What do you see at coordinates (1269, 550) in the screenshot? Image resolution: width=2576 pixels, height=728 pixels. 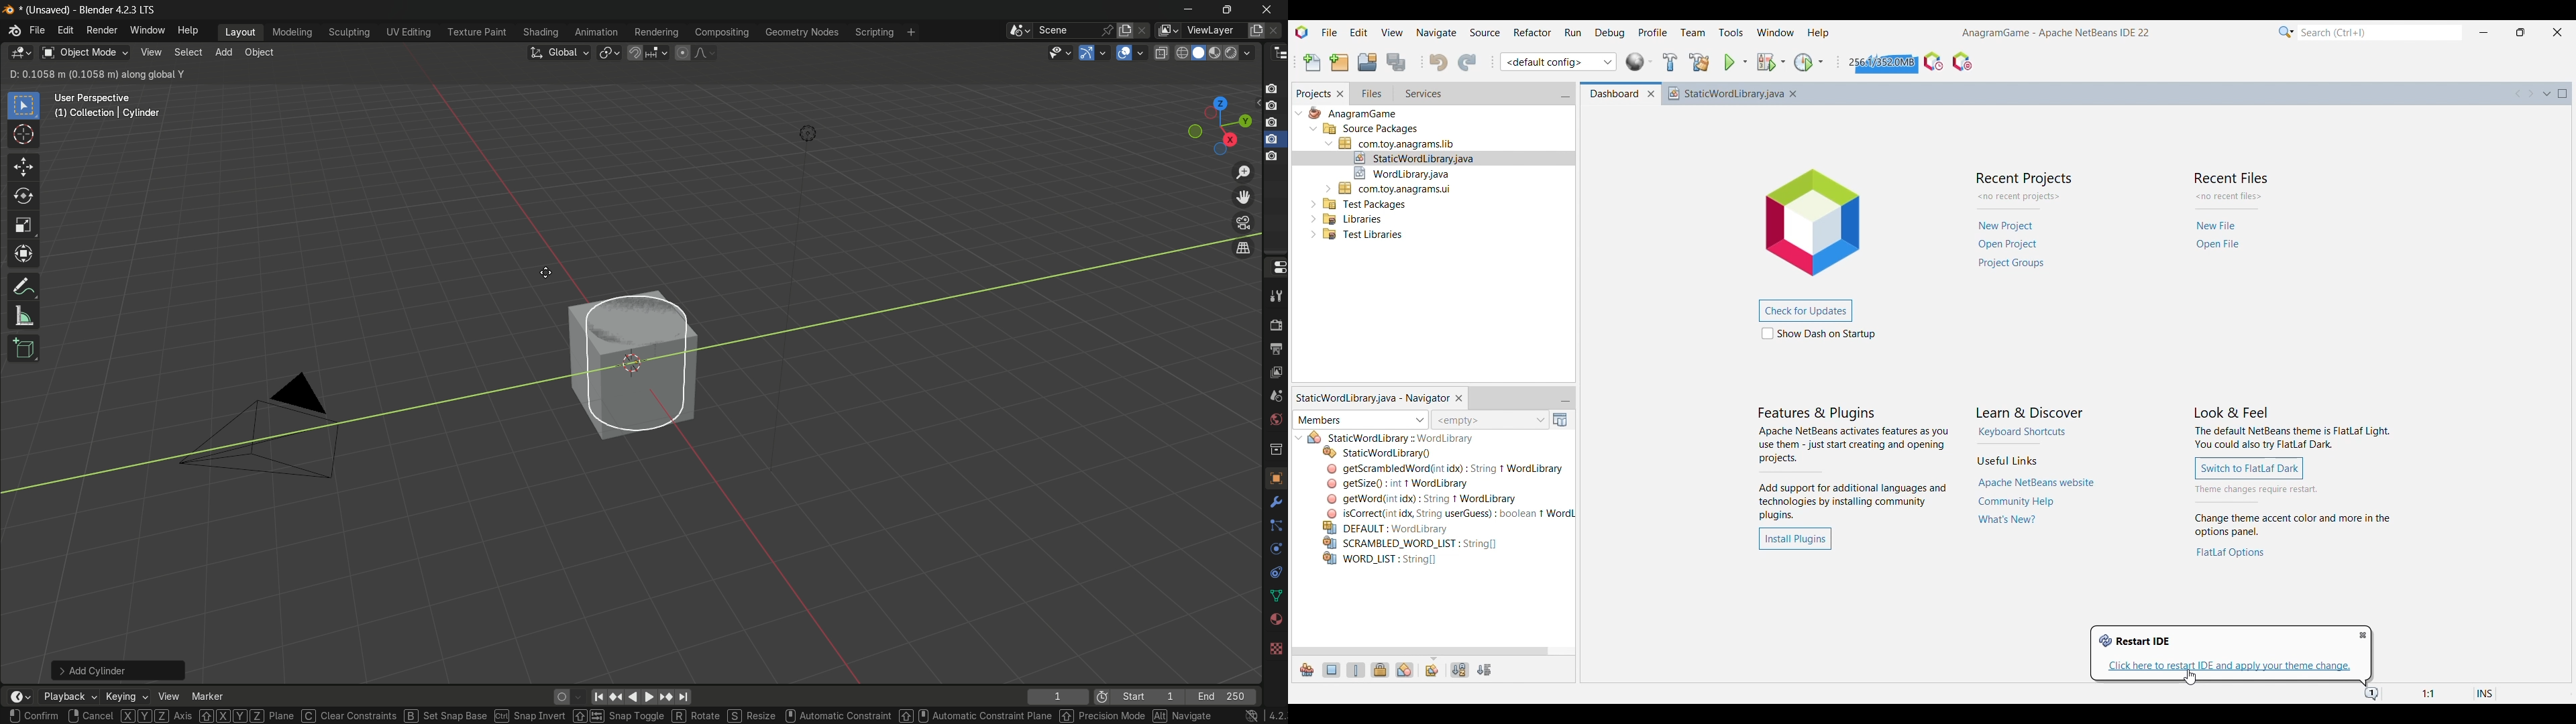 I see `rotate` at bounding box center [1269, 550].